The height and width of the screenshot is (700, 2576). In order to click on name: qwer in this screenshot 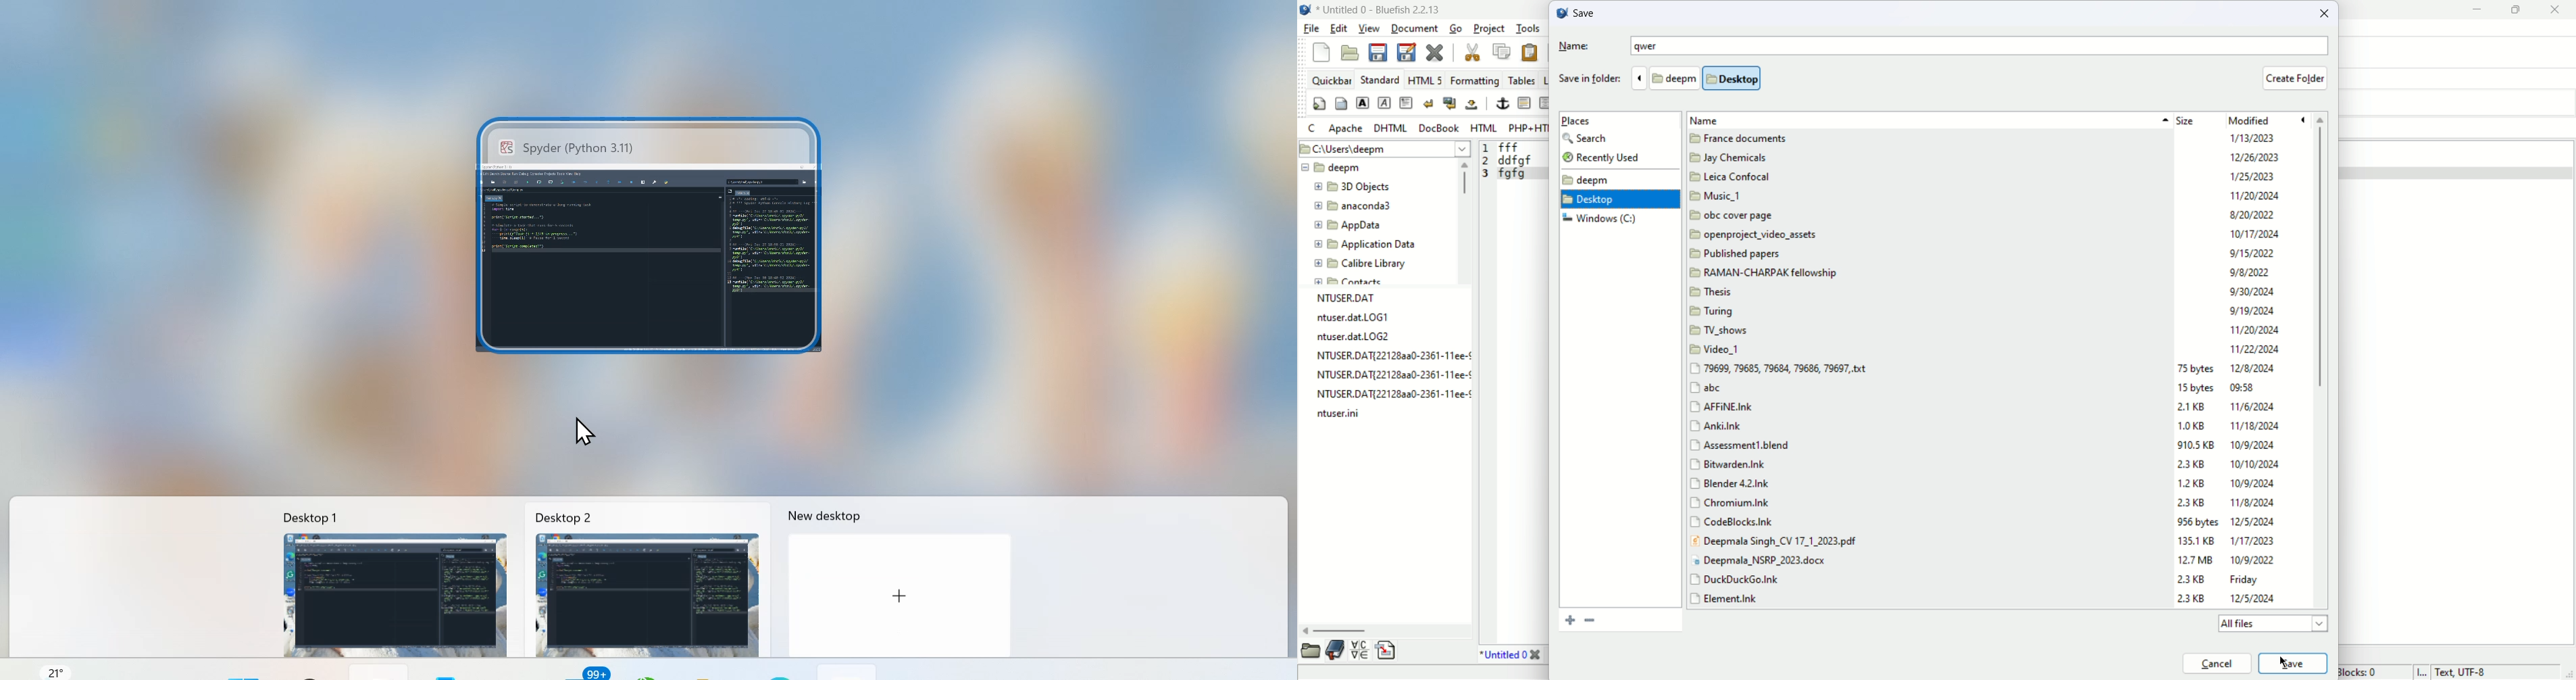, I will do `click(1945, 47)`.